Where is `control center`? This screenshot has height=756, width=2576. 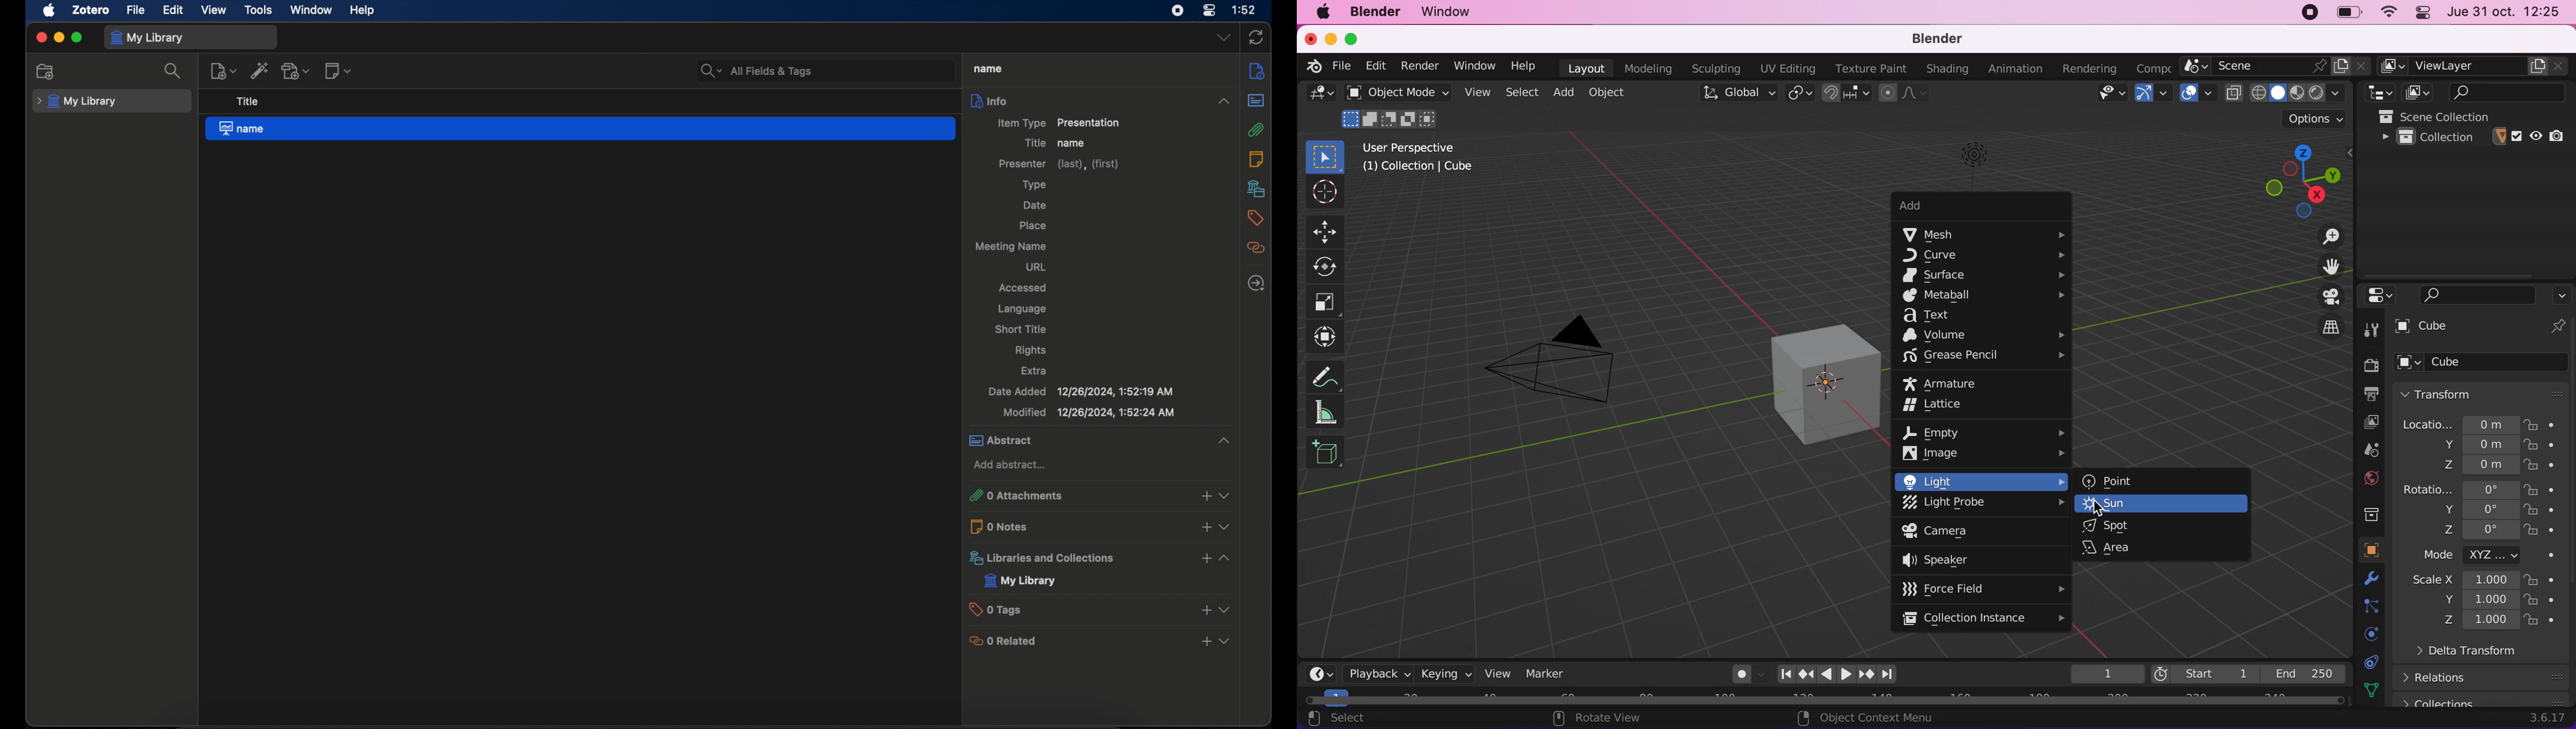 control center is located at coordinates (1209, 11).